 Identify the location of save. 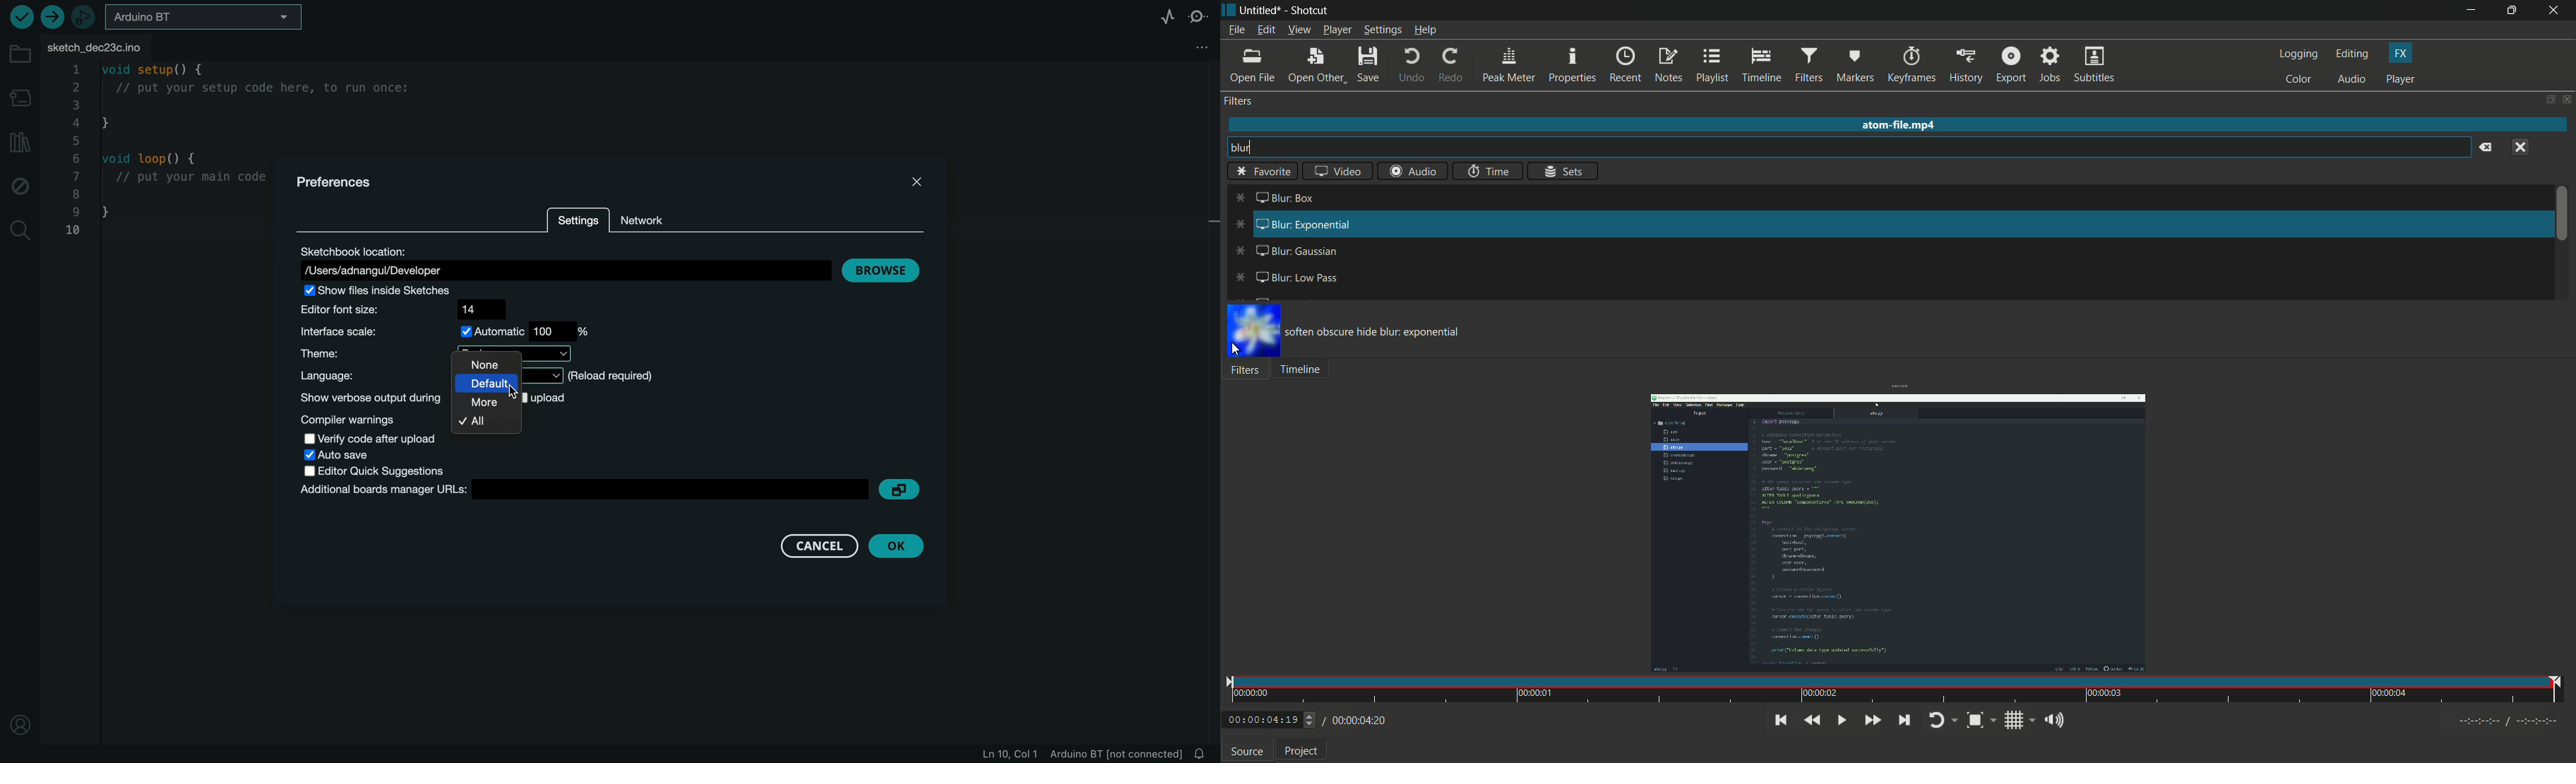
(1371, 66).